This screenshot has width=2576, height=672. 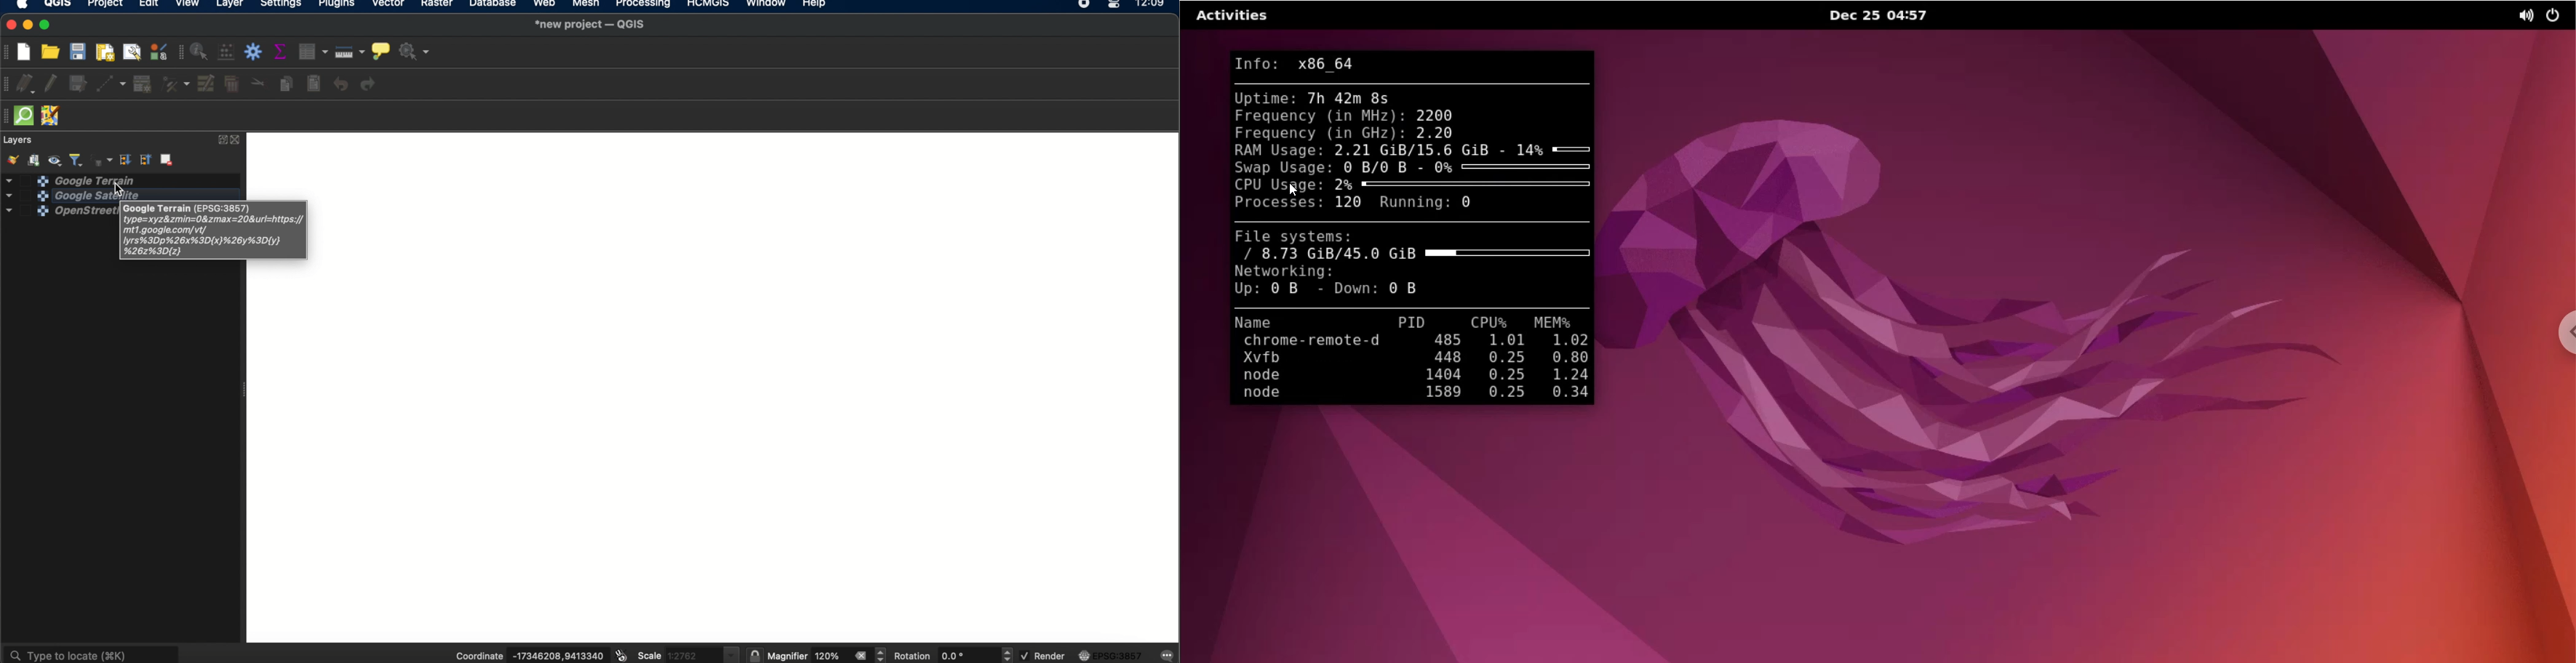 What do you see at coordinates (9, 25) in the screenshot?
I see `close` at bounding box center [9, 25].